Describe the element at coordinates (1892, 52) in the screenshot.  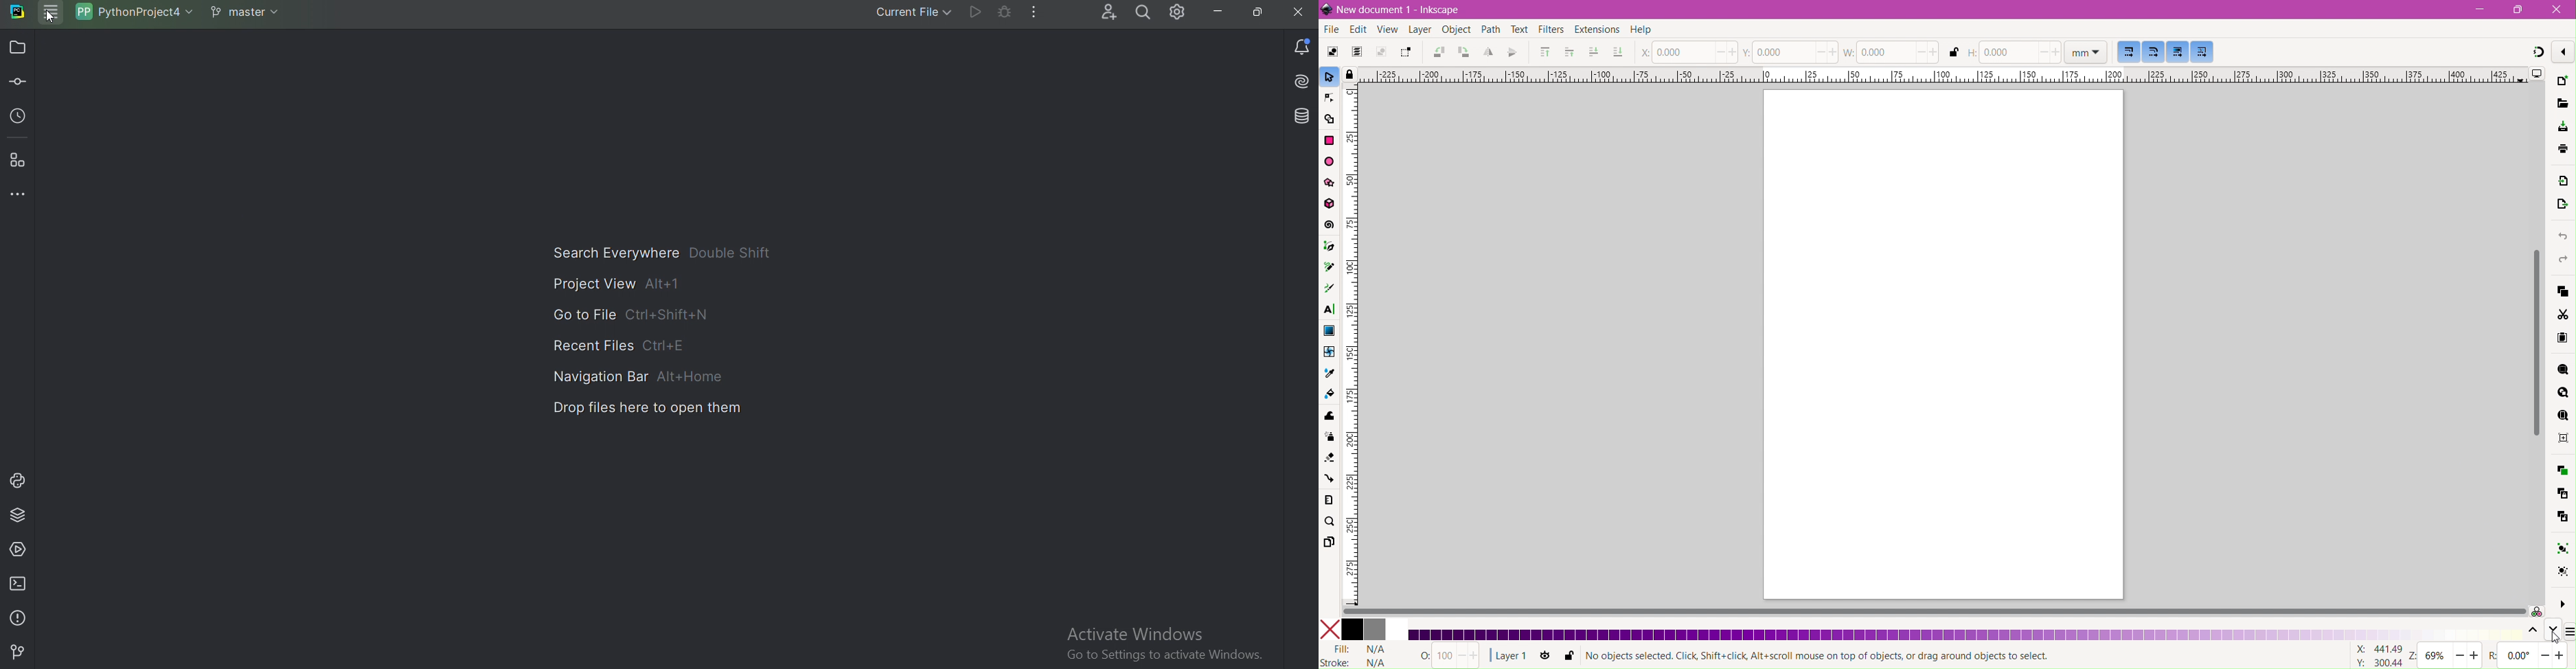
I see `Set the Width of the document` at that location.